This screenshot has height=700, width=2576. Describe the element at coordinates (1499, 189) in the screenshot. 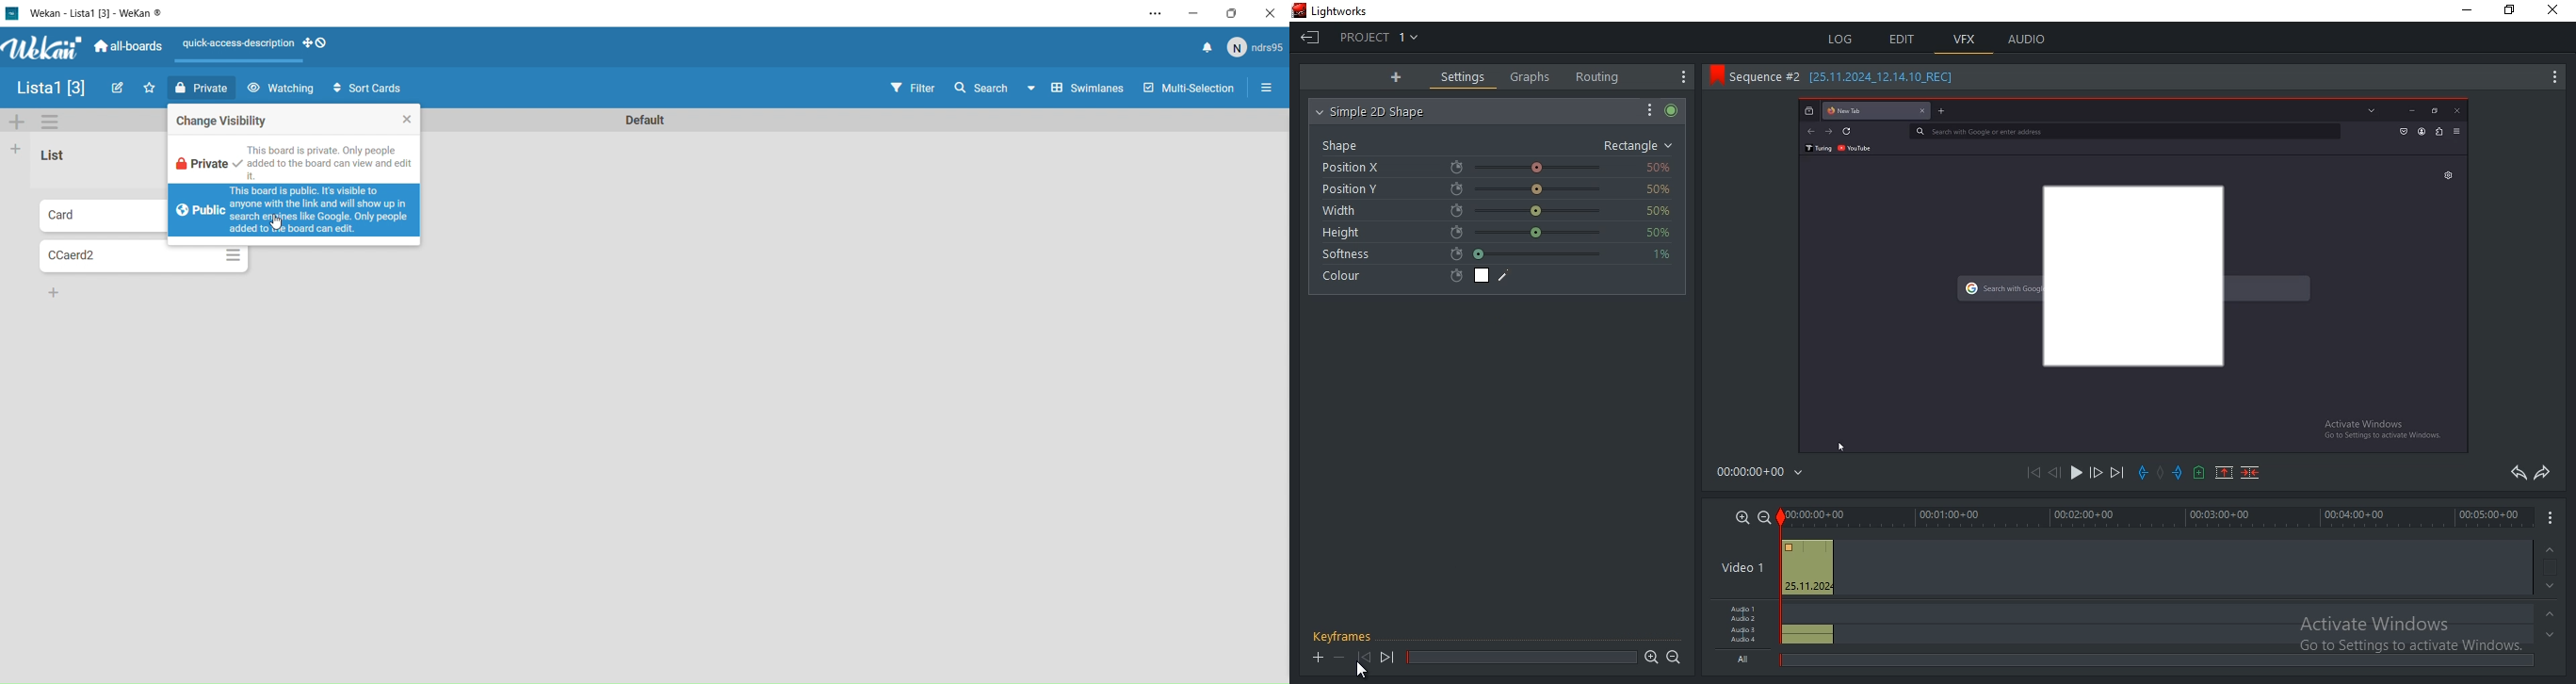

I see `position Y` at that location.